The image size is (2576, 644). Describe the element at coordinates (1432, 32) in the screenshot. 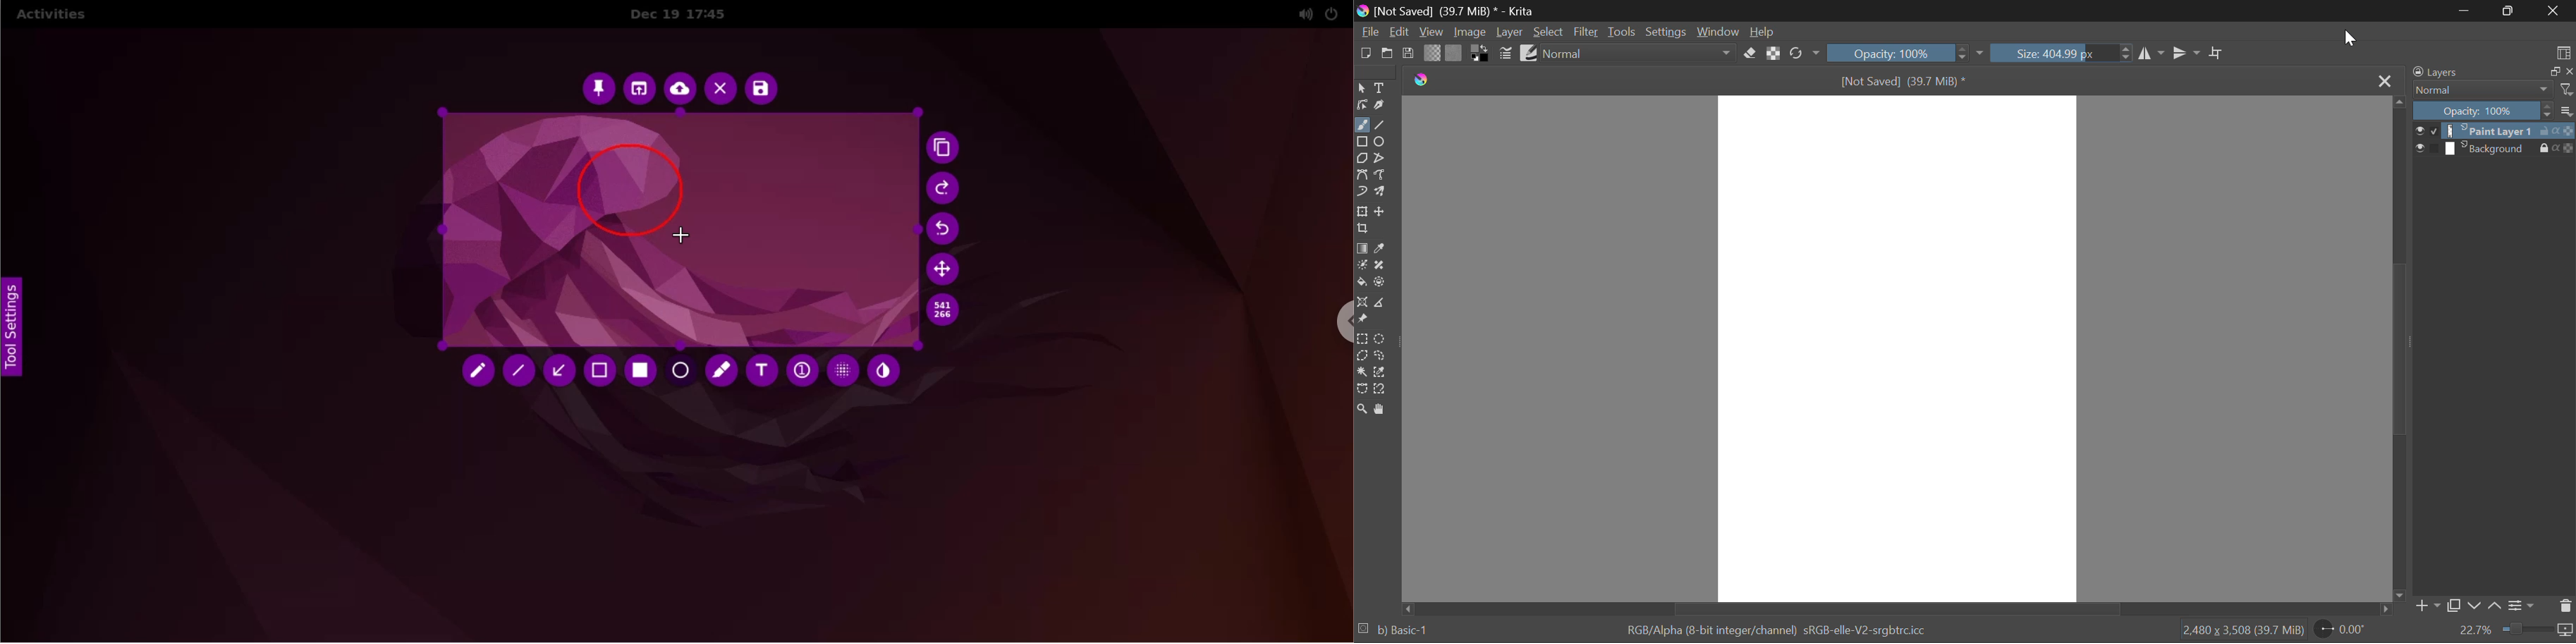

I see `View` at that location.